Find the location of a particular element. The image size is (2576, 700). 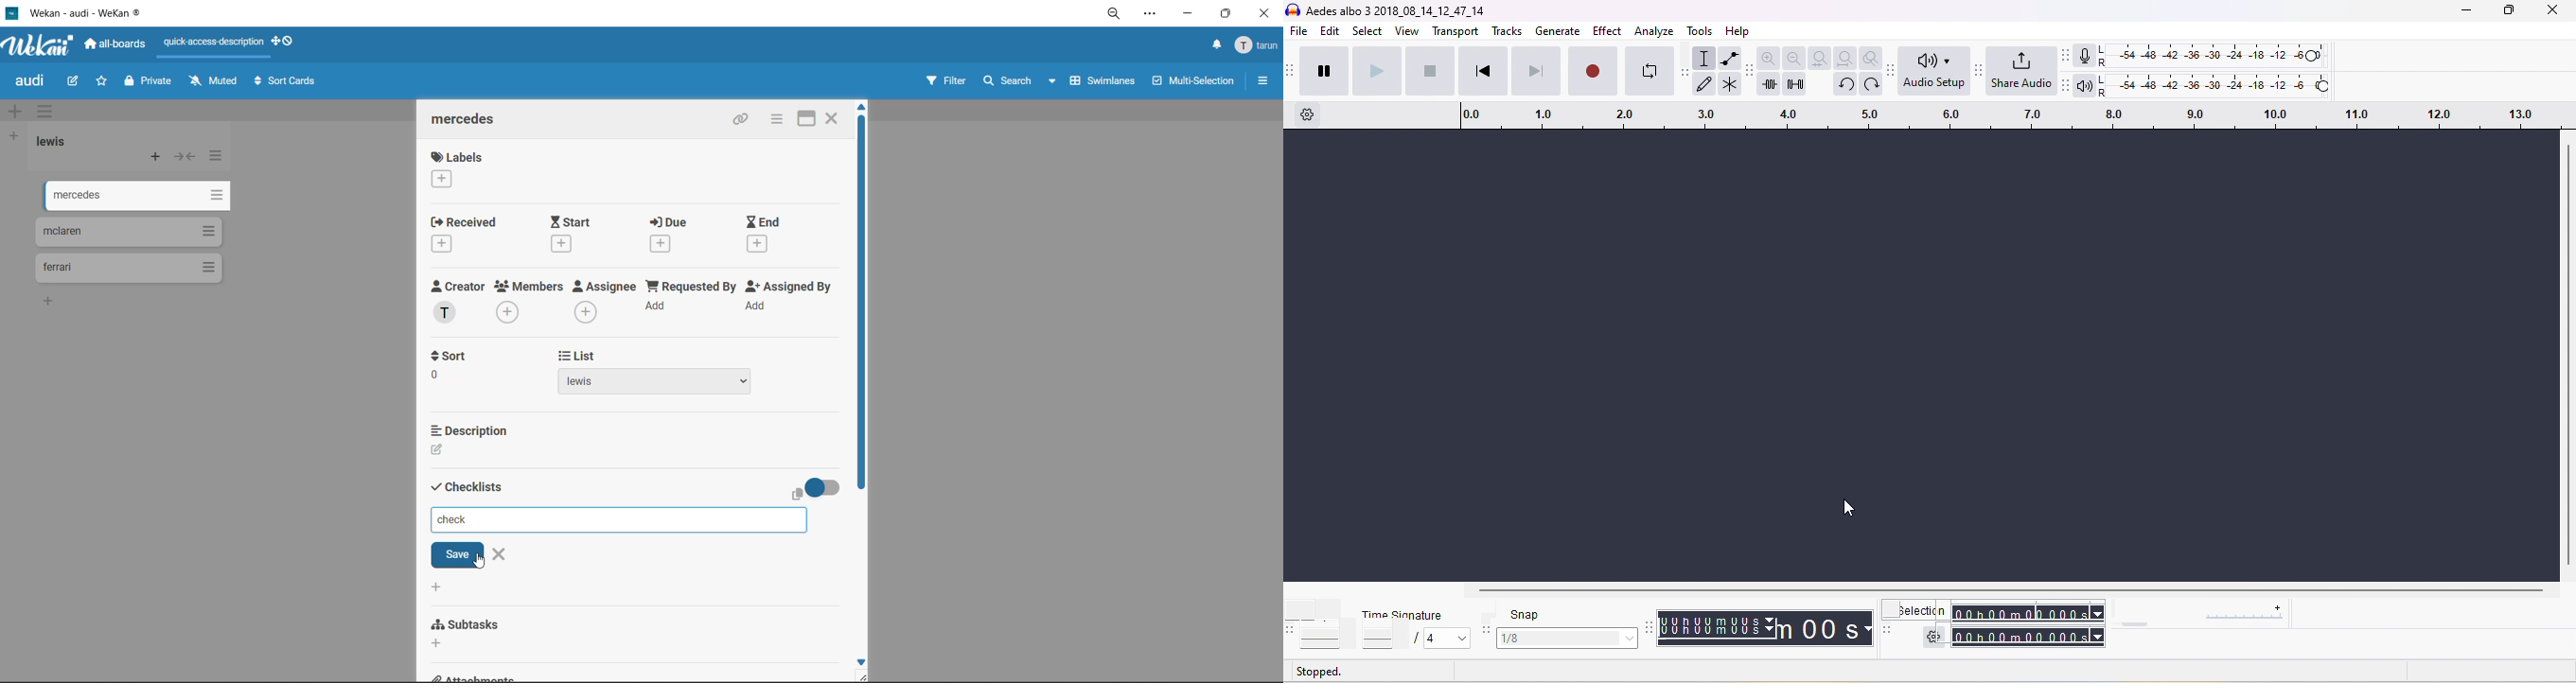

creator is located at coordinates (458, 302).